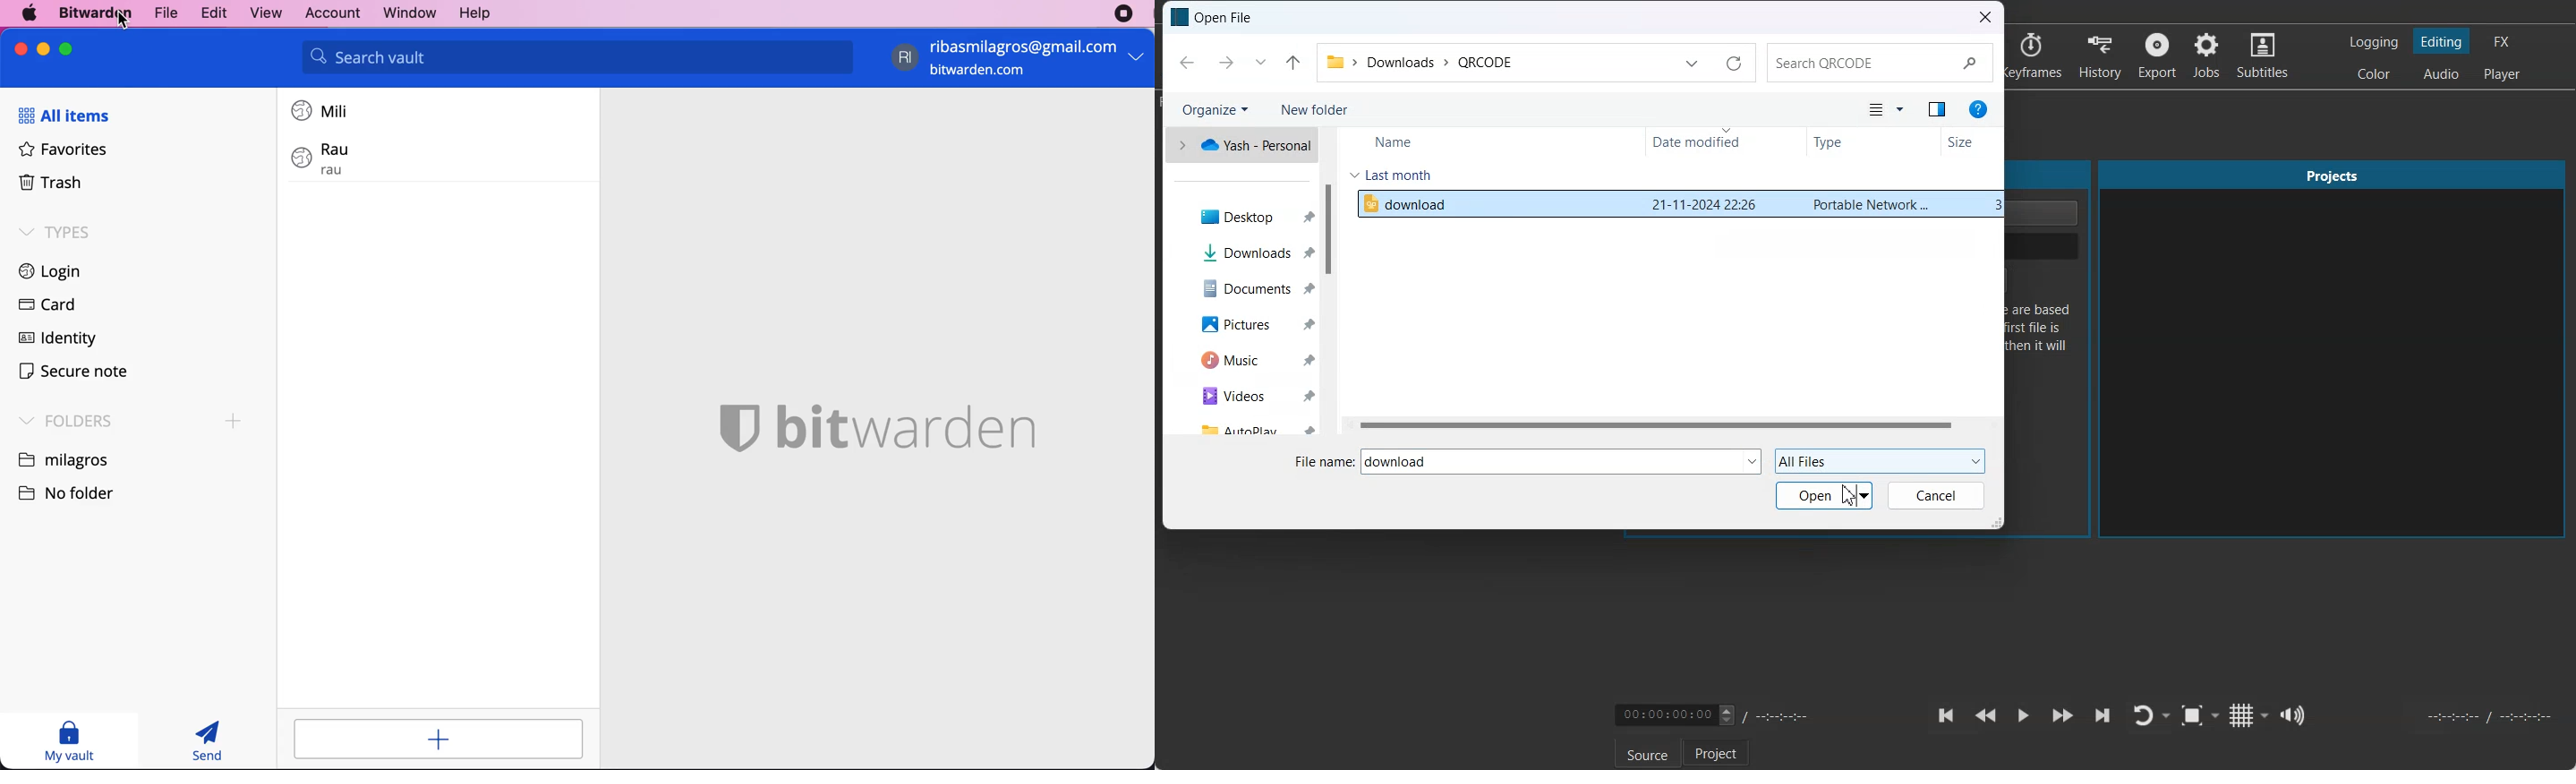  I want to click on bitwarden, so click(93, 14).